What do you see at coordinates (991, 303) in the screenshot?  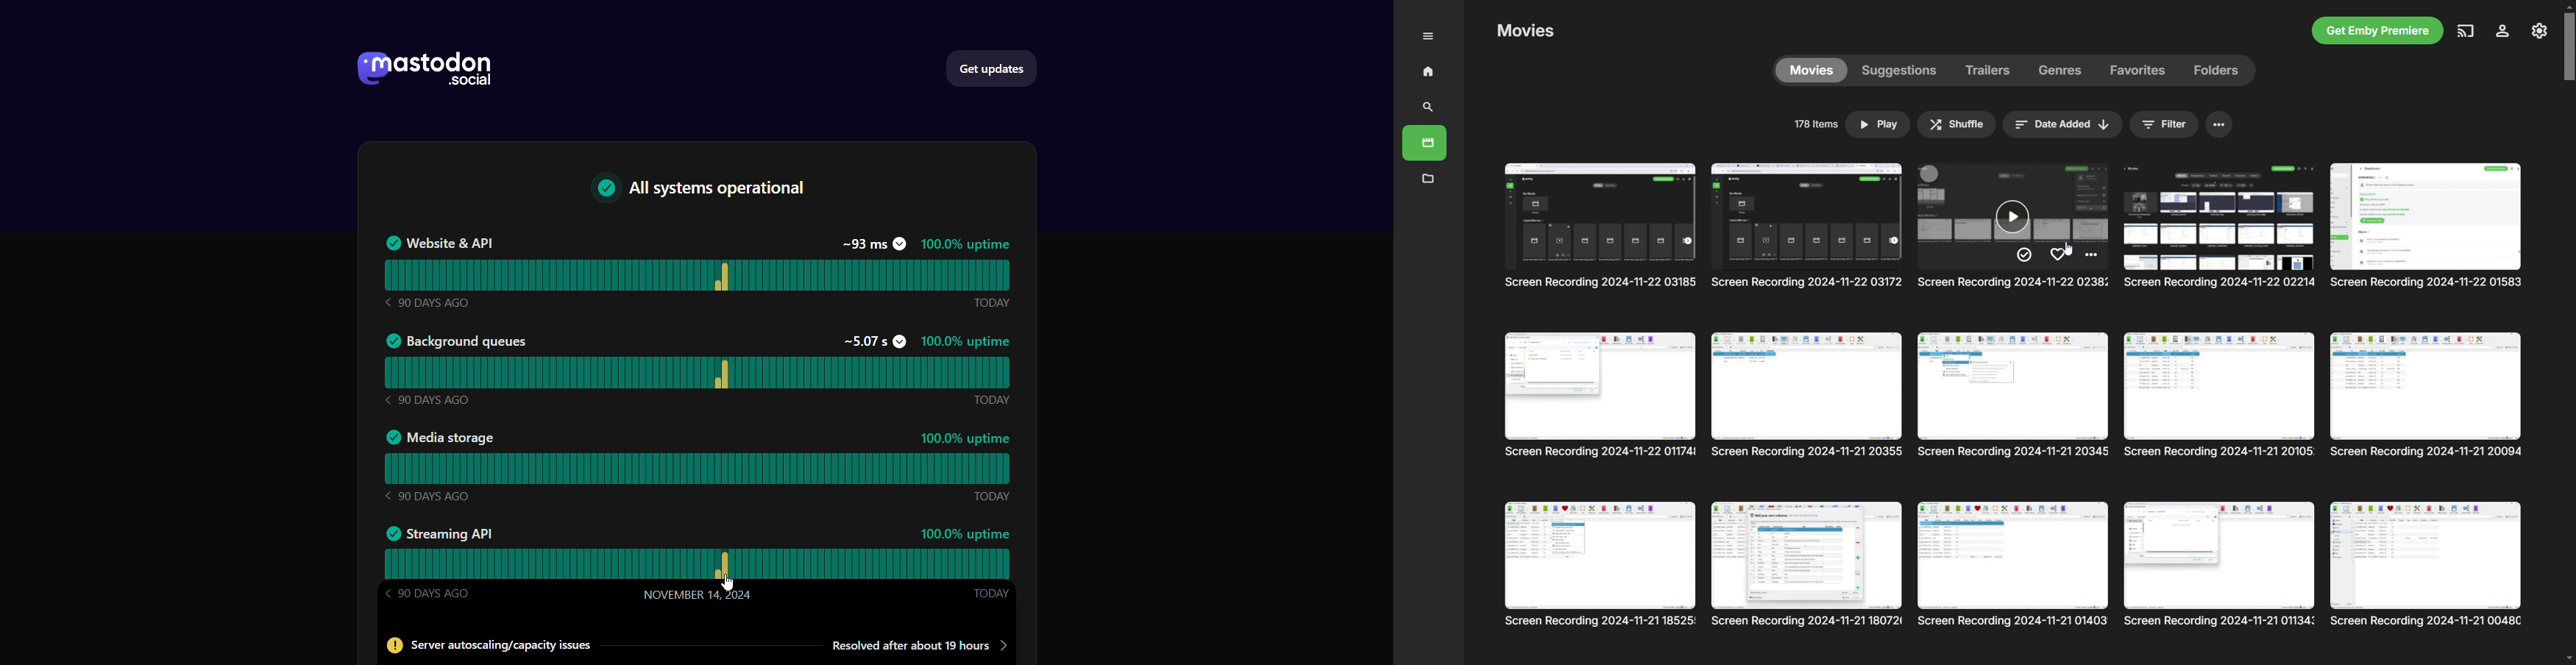 I see `Today` at bounding box center [991, 303].